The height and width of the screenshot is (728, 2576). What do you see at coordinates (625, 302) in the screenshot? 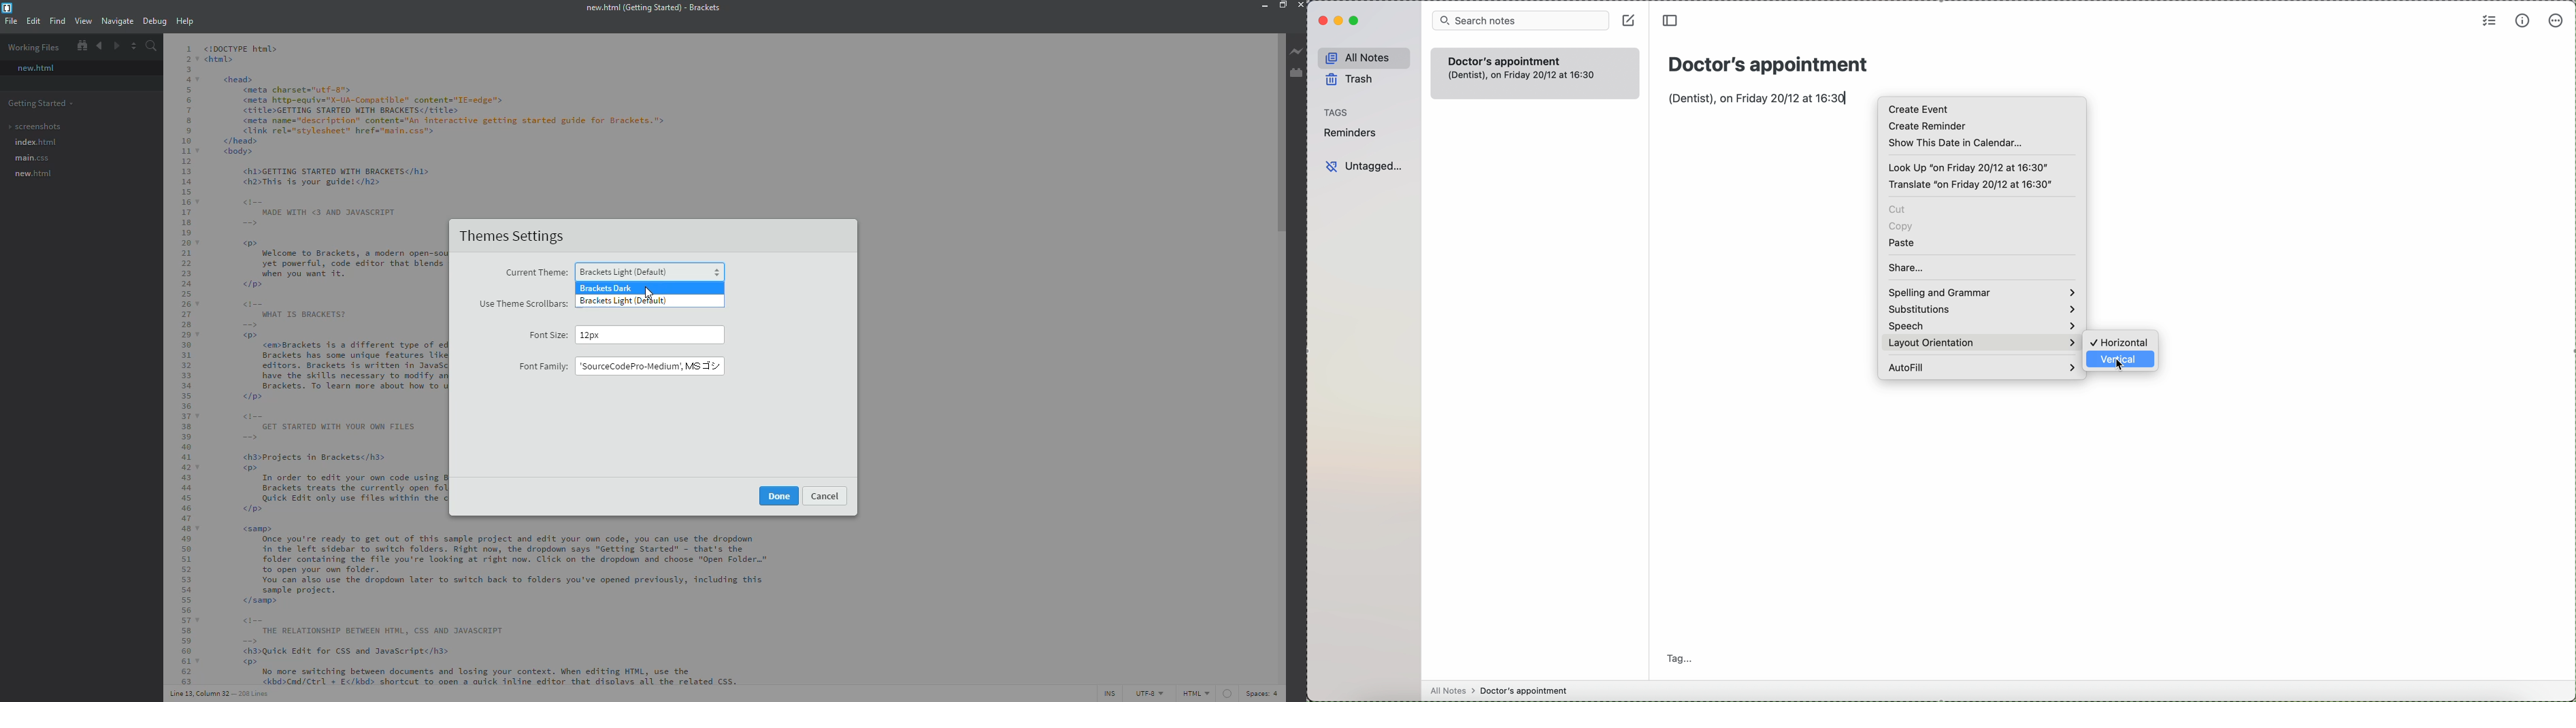
I see `light` at bounding box center [625, 302].